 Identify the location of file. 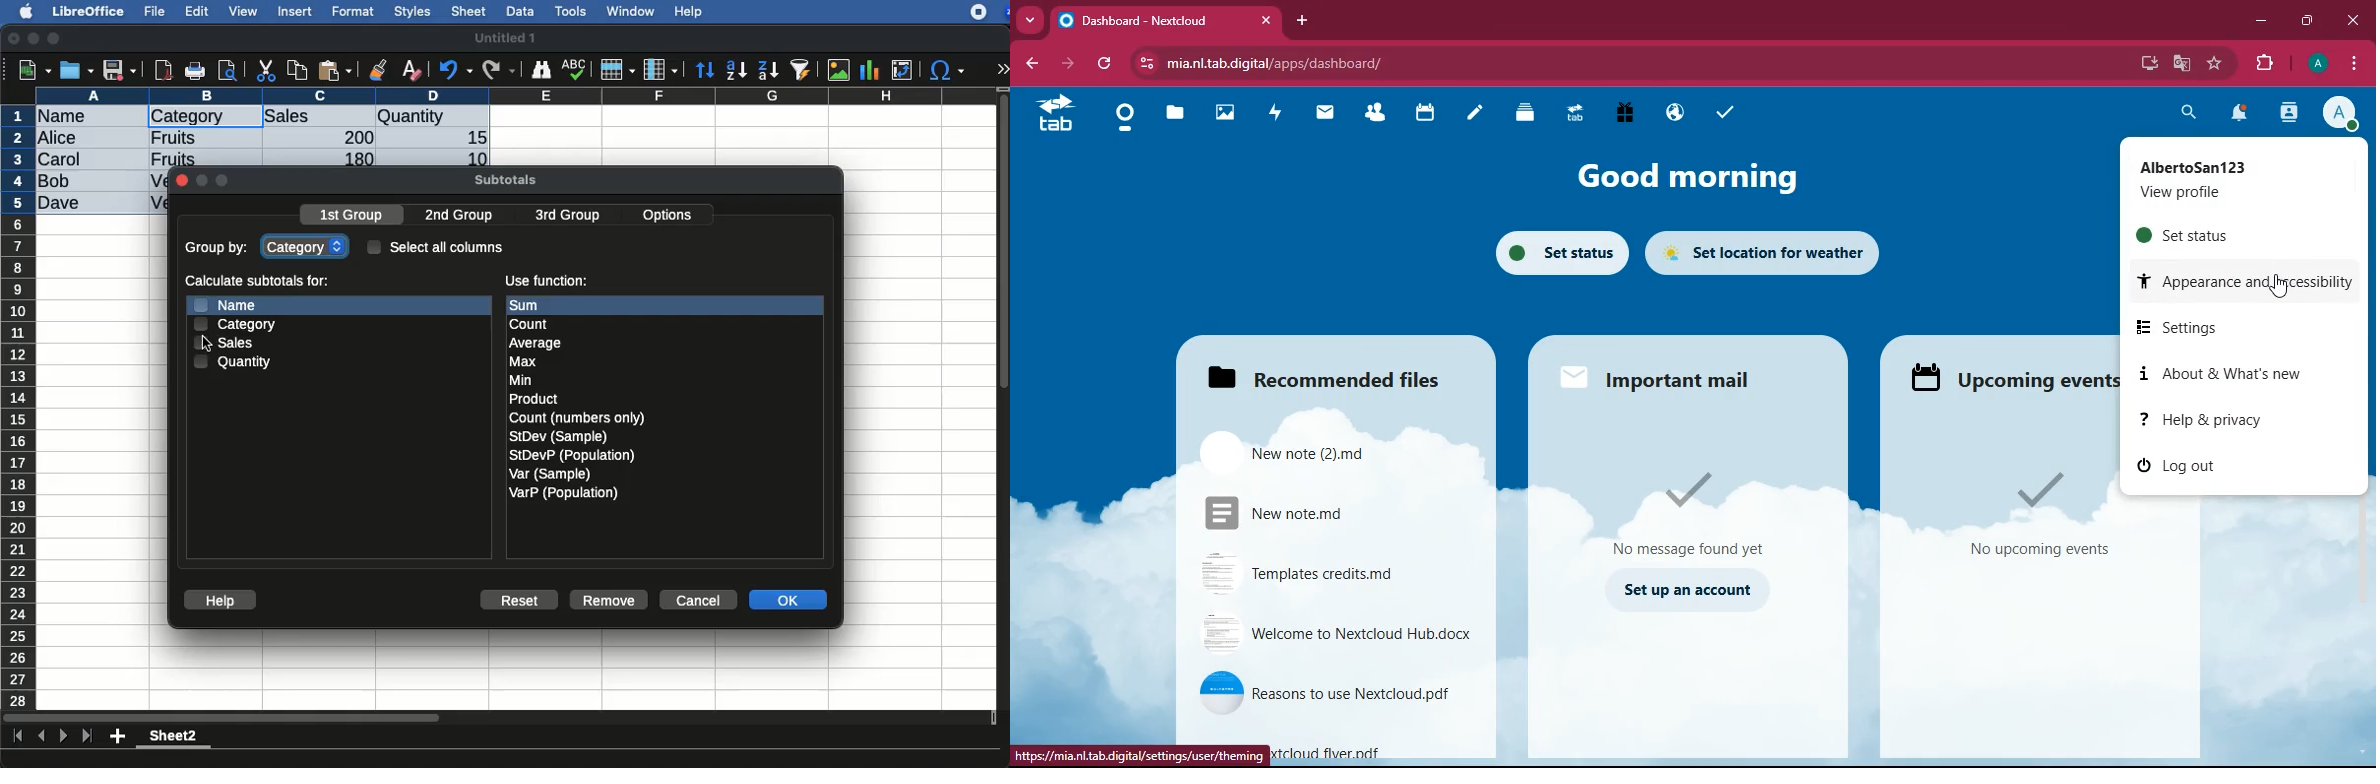
(1326, 516).